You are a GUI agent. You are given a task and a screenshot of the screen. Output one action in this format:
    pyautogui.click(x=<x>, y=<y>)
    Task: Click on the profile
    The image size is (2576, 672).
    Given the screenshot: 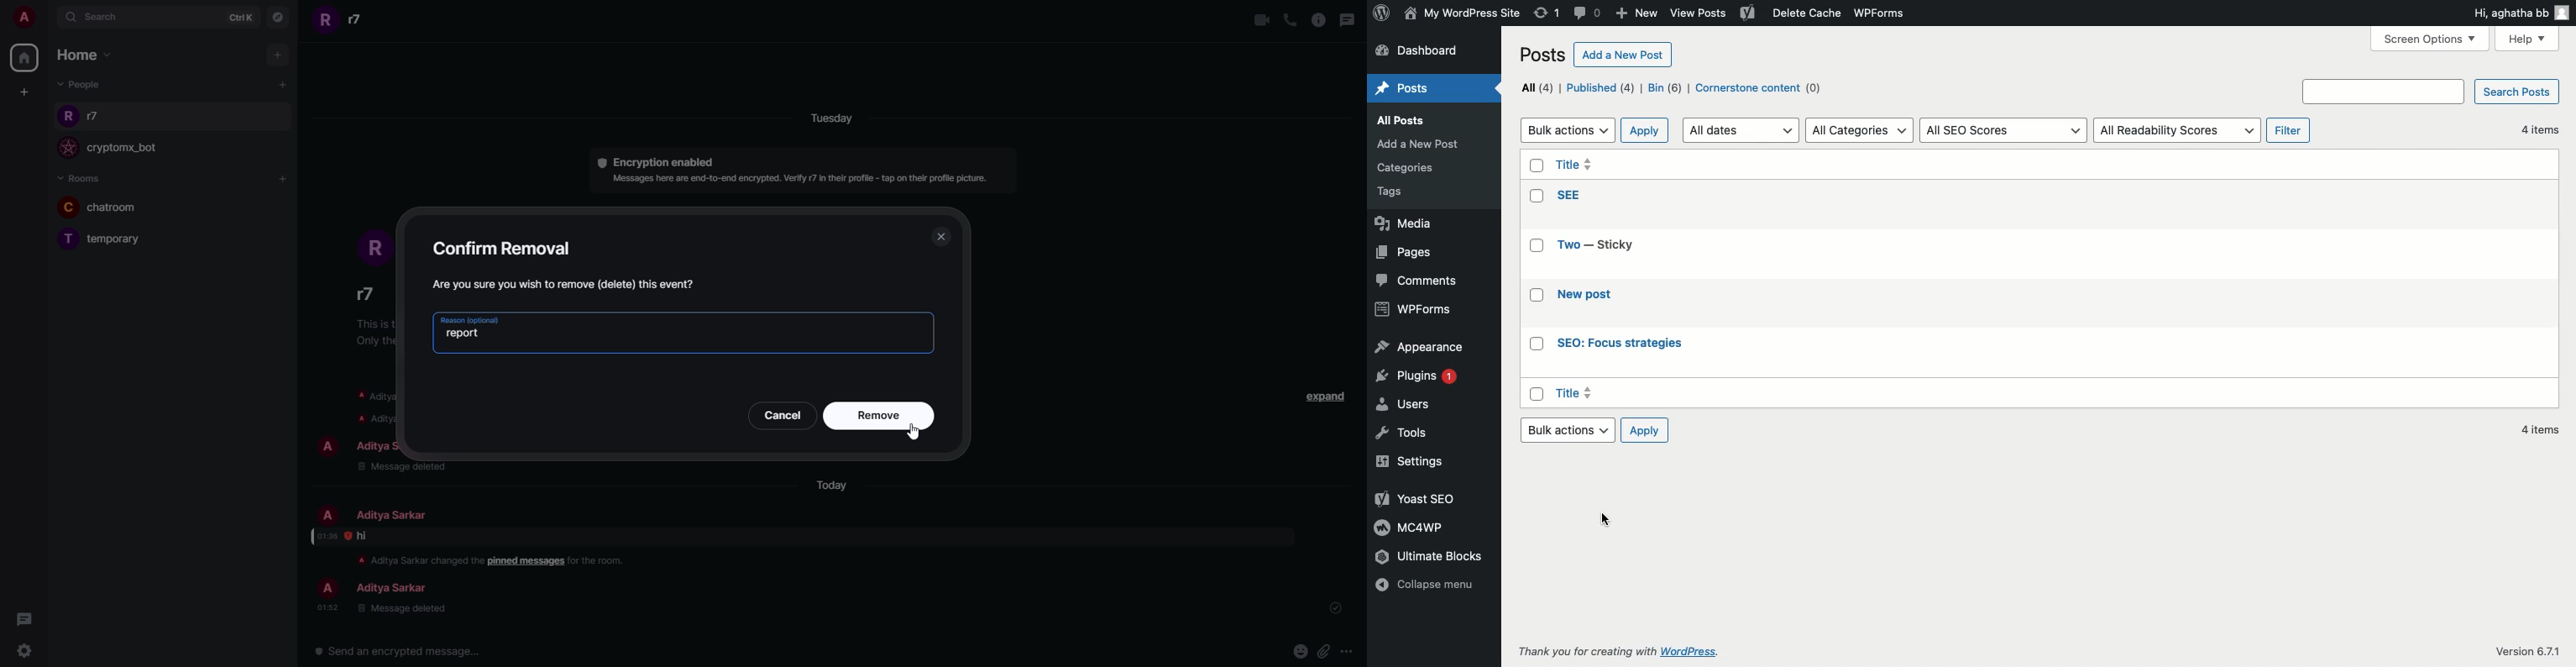 What is the action you would take?
    pyautogui.click(x=67, y=207)
    